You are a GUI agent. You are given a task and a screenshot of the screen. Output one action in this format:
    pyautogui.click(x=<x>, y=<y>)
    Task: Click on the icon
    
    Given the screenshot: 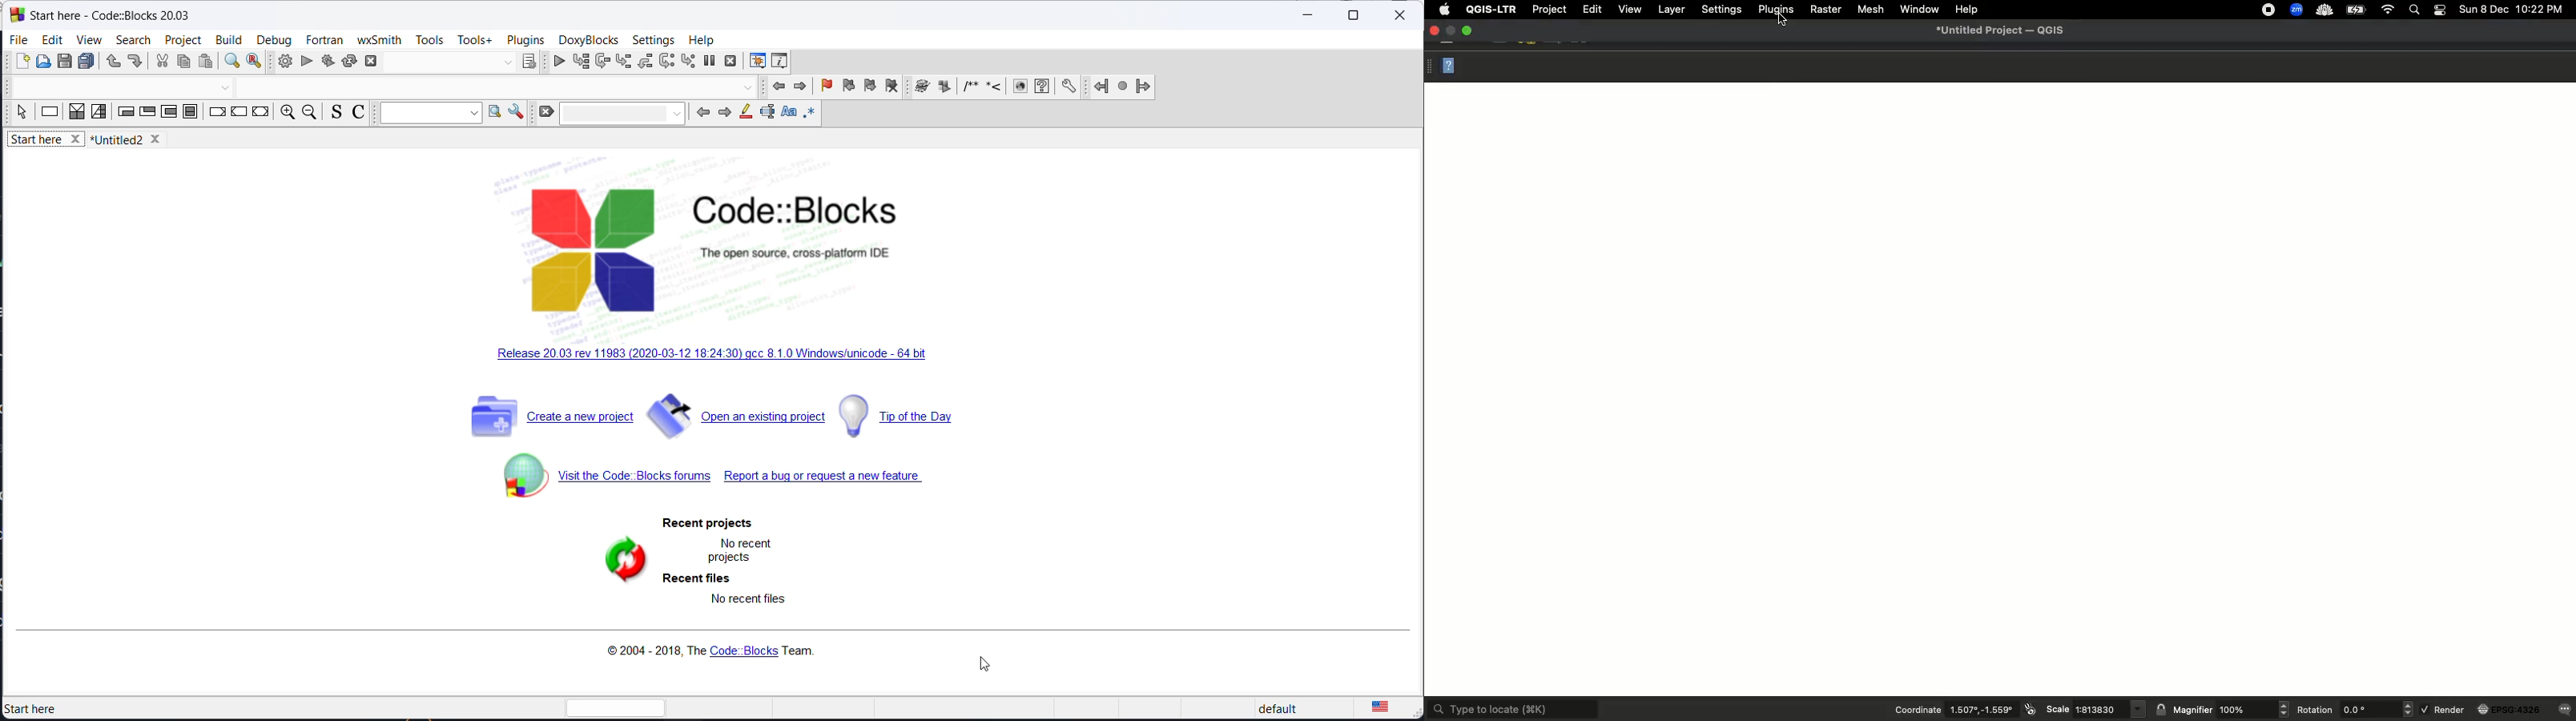 What is the action you would take?
    pyautogui.click(x=920, y=88)
    